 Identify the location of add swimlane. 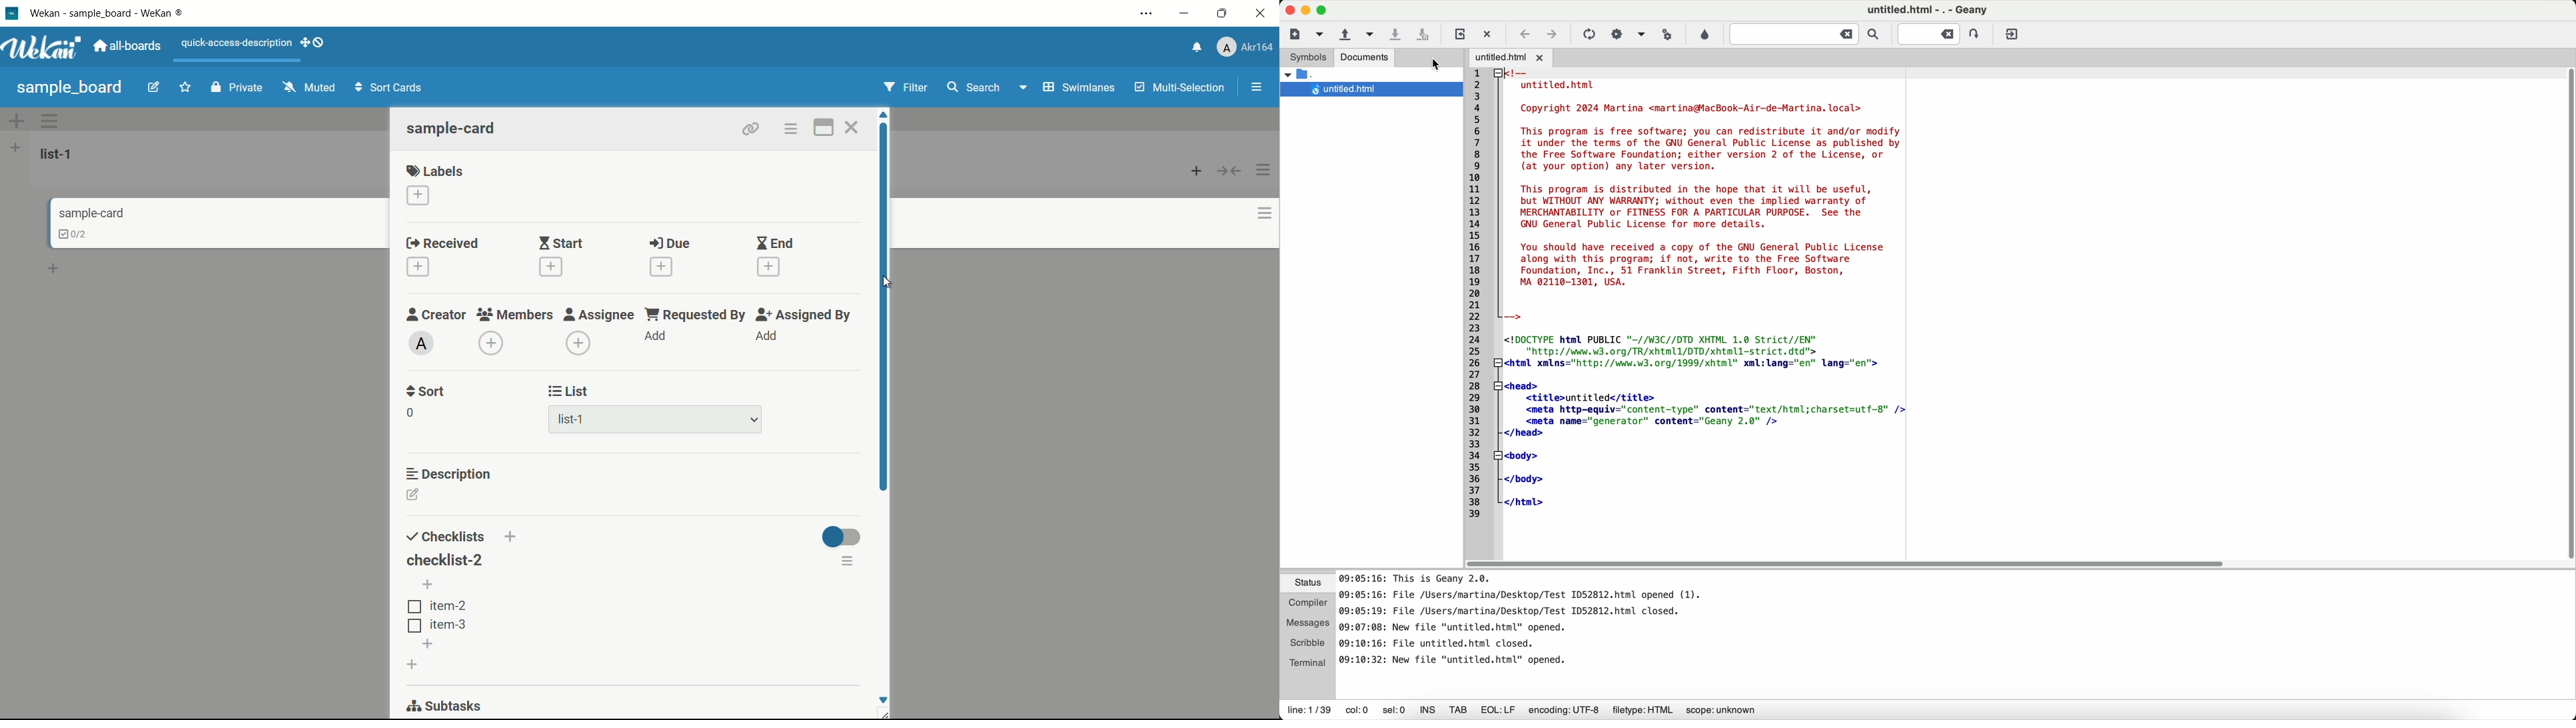
(17, 121).